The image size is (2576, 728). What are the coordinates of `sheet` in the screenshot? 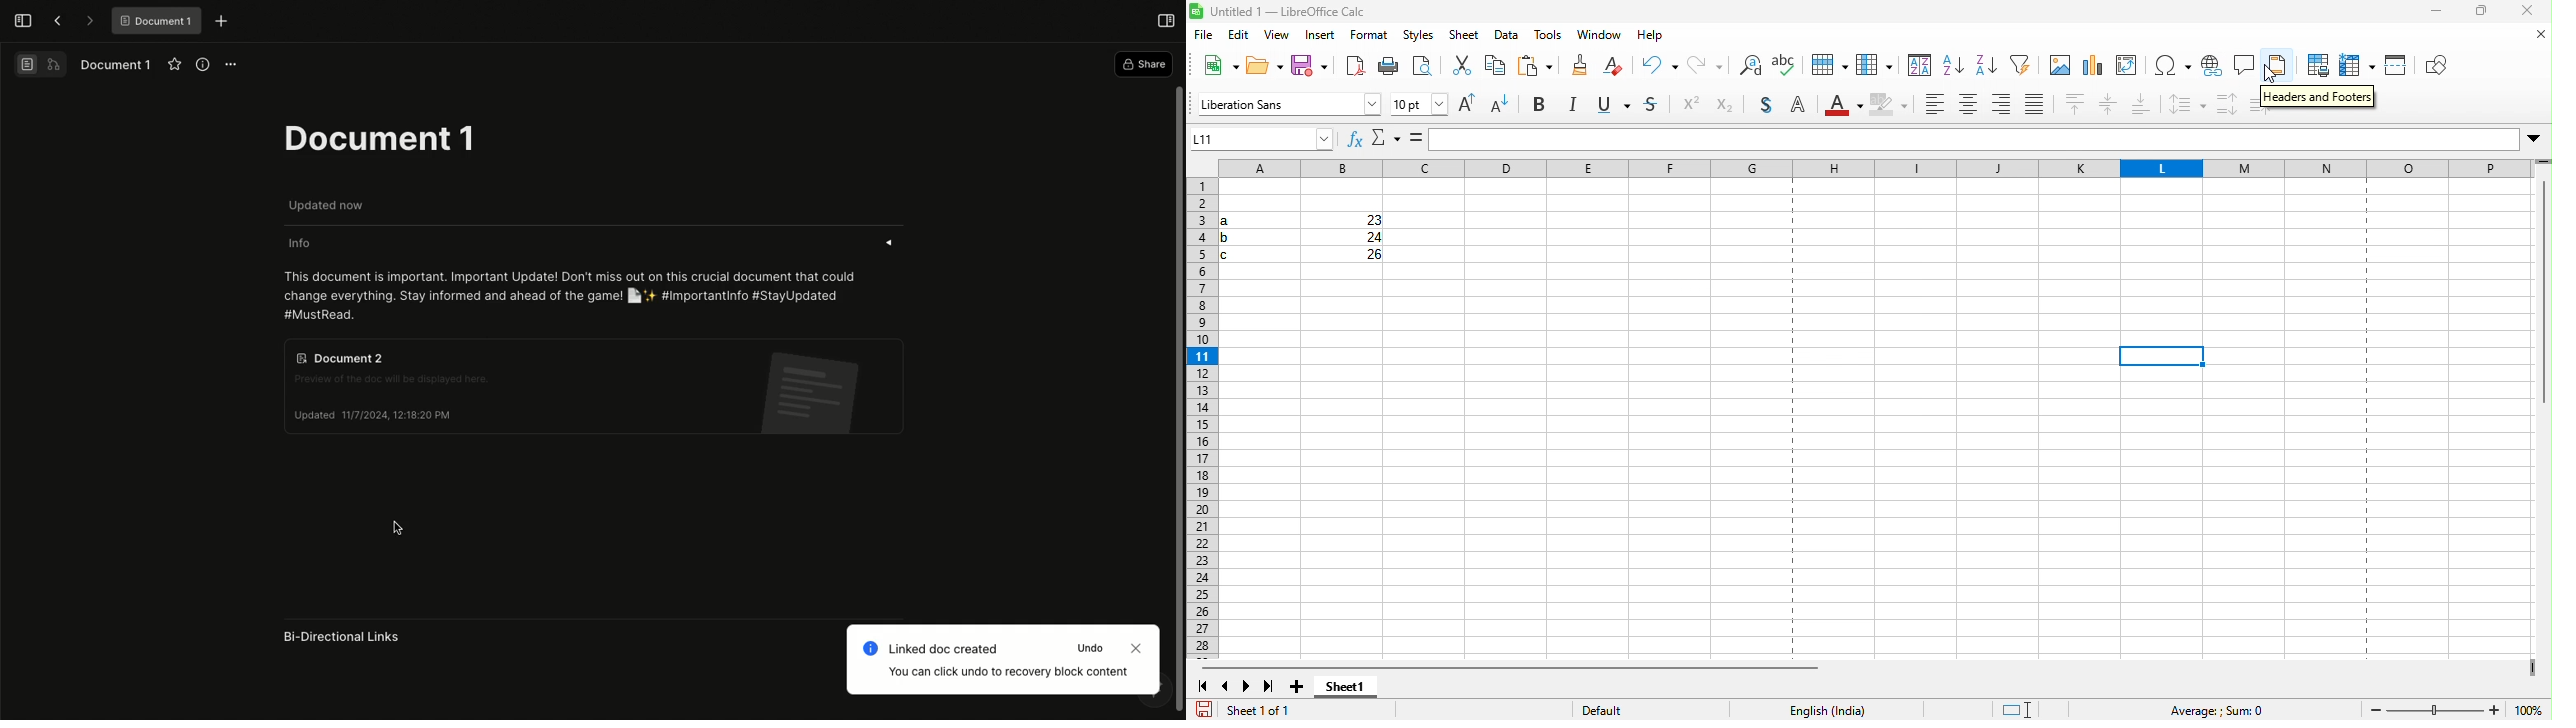 It's located at (1463, 39).